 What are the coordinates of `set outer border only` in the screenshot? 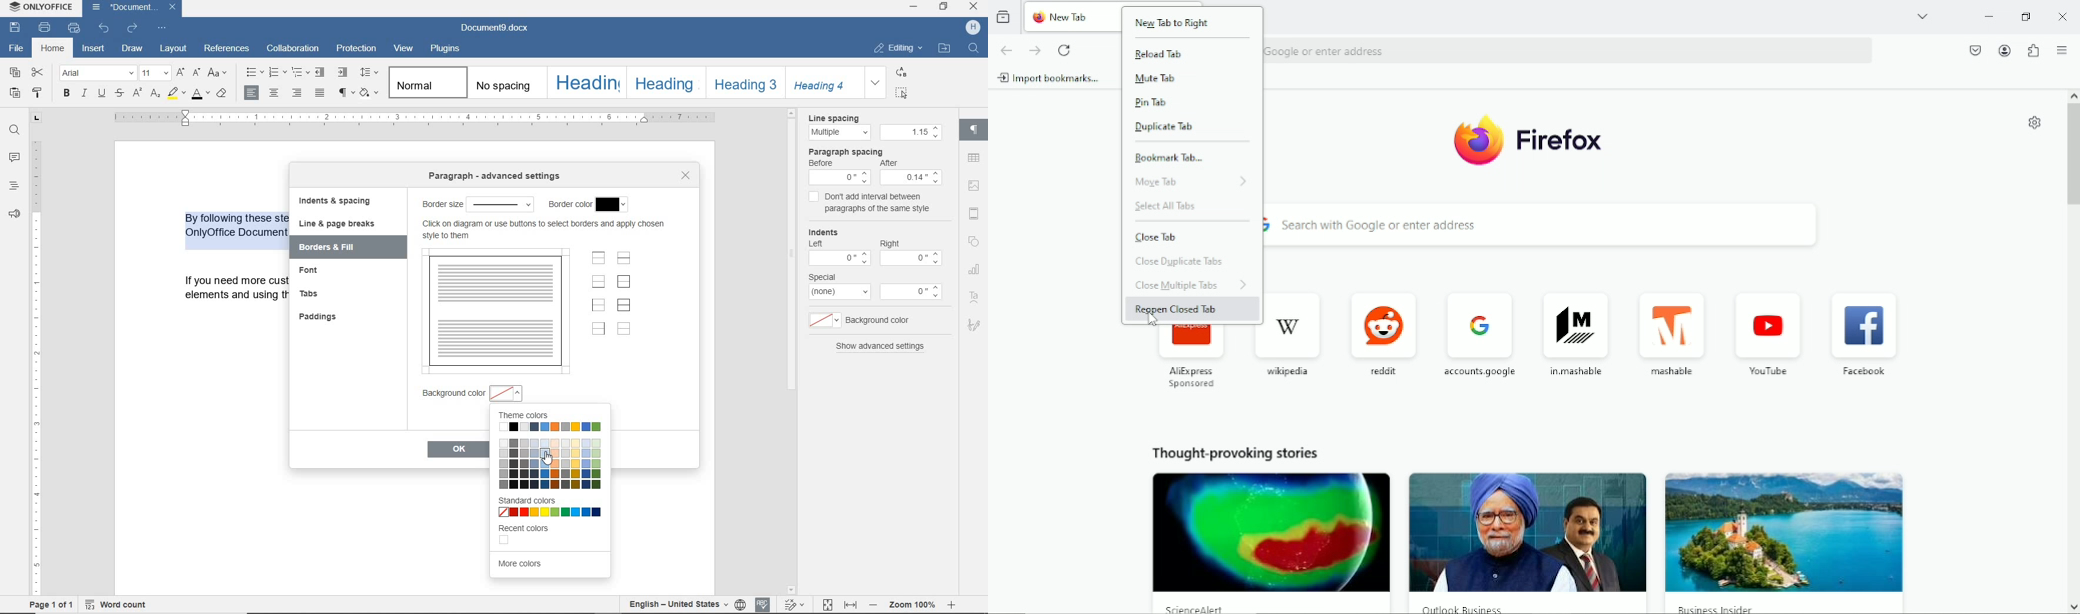 It's located at (623, 283).